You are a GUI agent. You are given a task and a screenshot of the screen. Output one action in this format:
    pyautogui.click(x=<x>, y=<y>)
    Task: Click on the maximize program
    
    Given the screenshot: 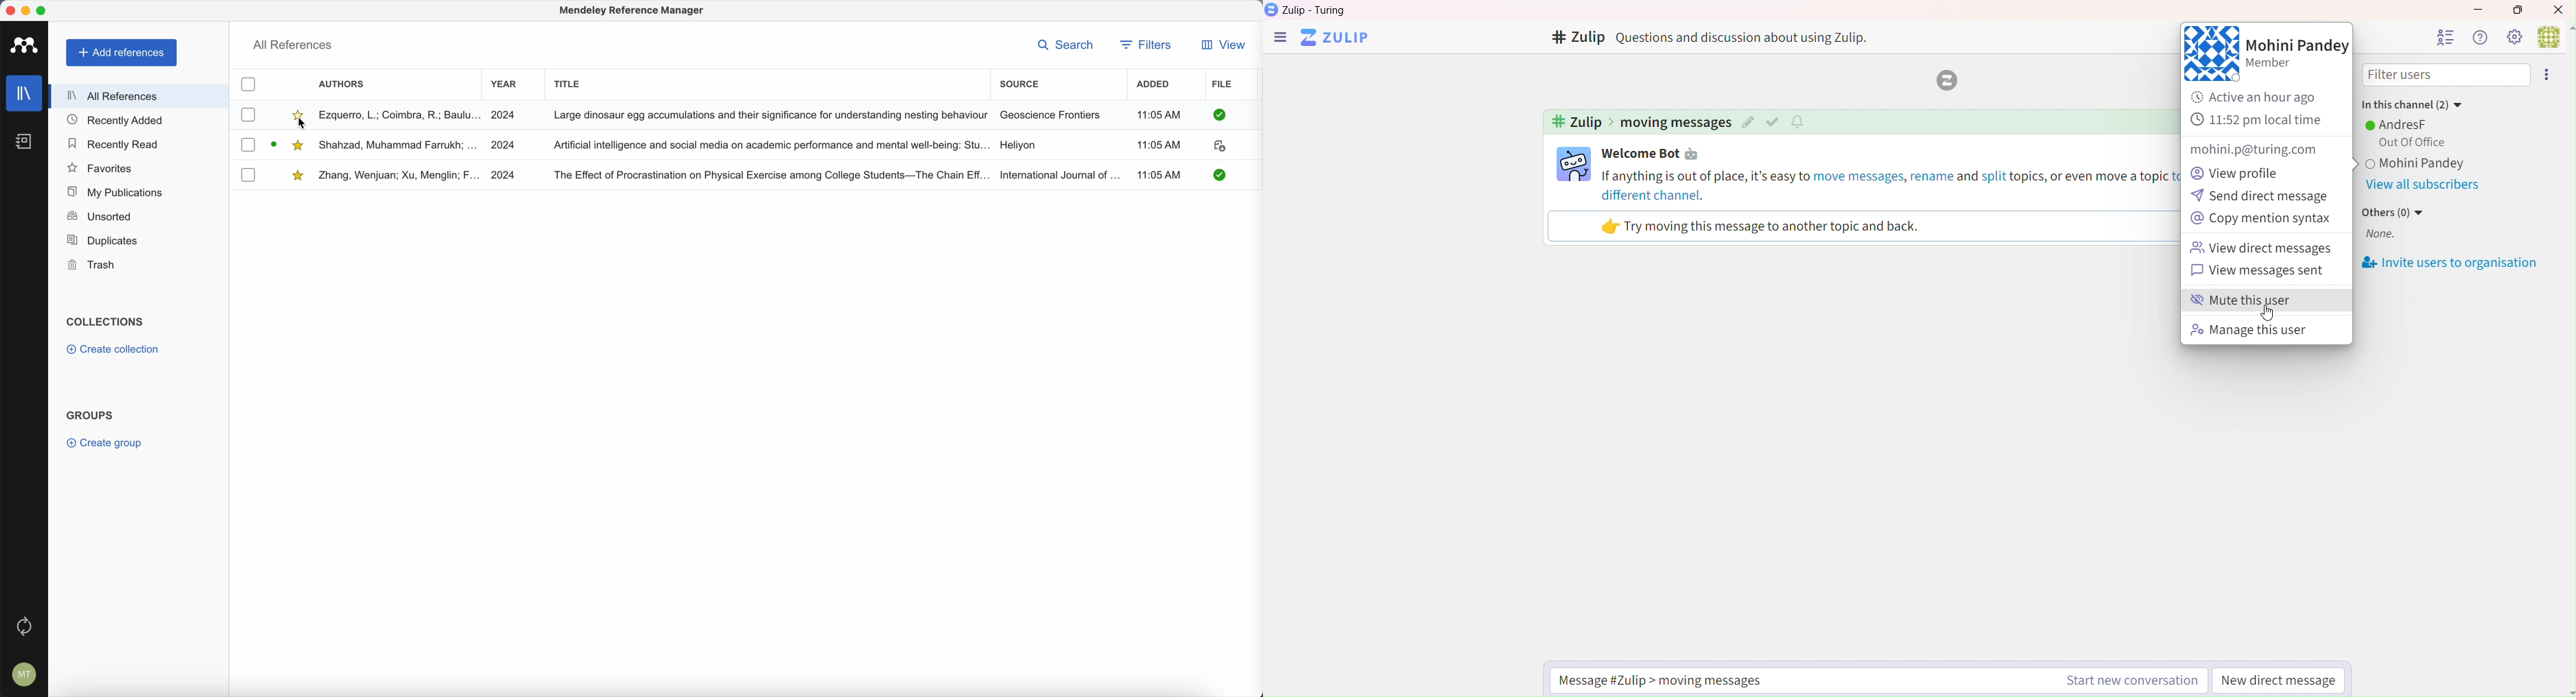 What is the action you would take?
    pyautogui.click(x=44, y=10)
    